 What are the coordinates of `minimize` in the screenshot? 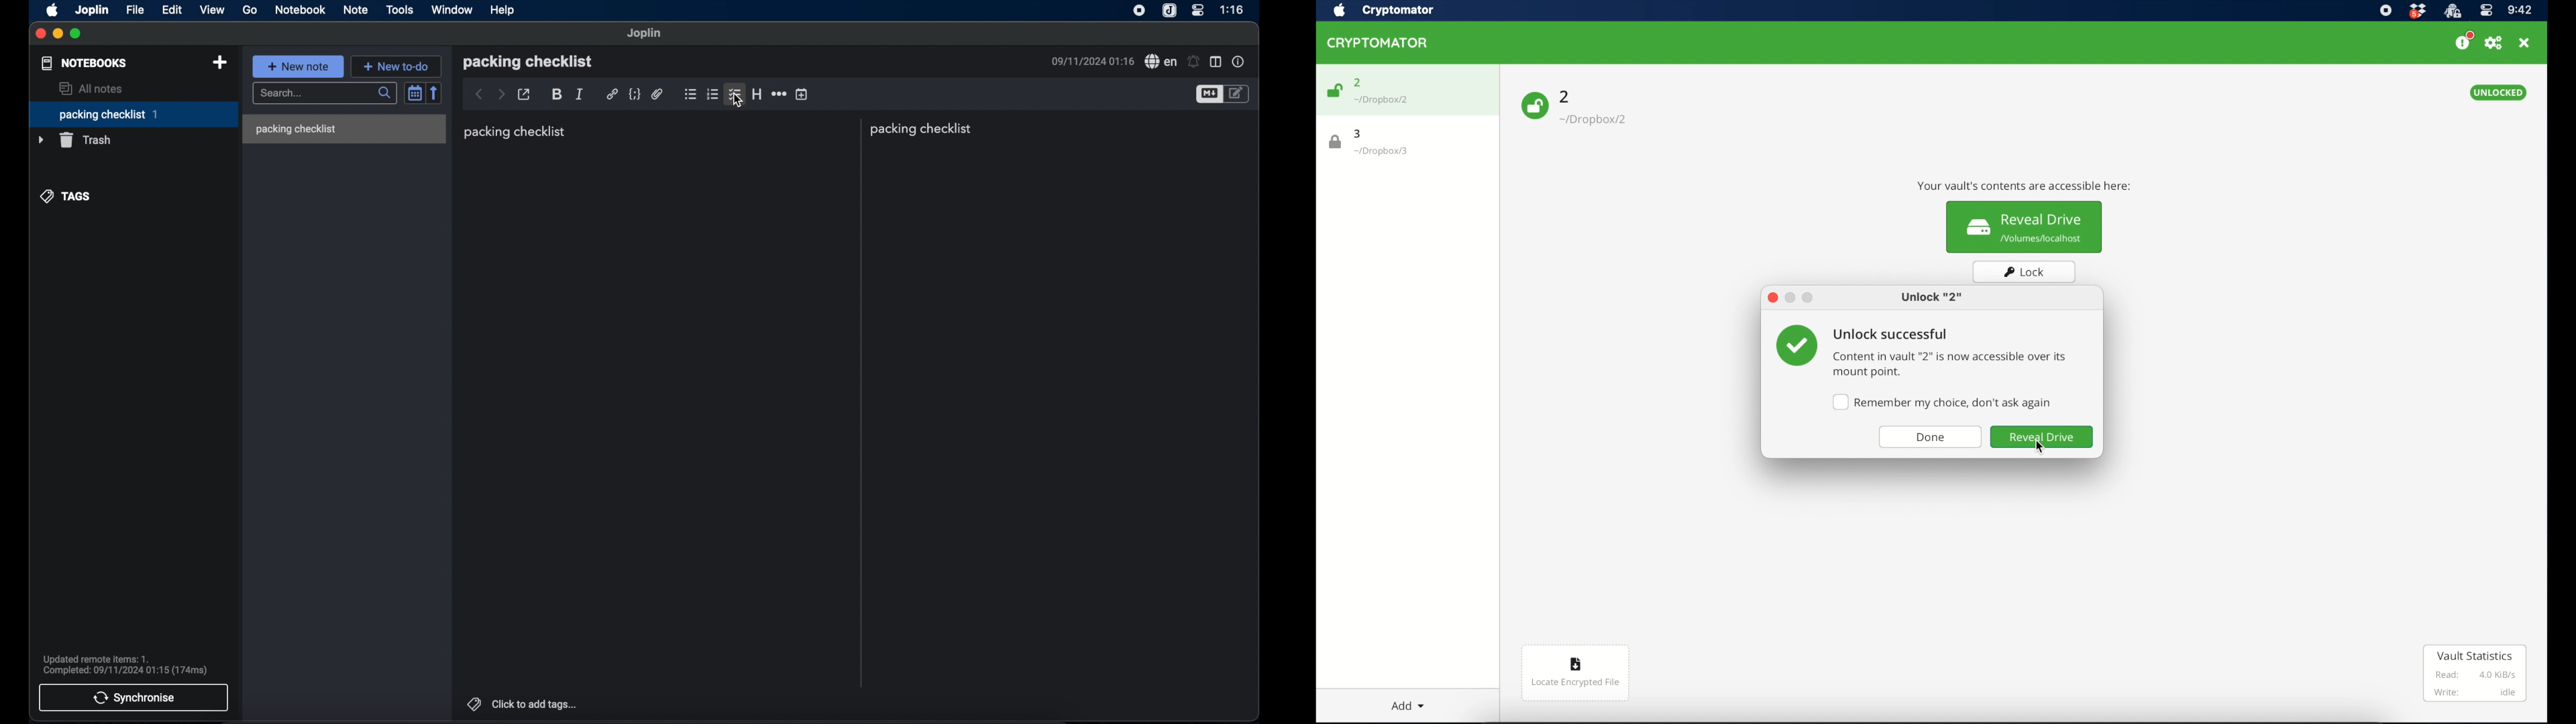 It's located at (58, 34).